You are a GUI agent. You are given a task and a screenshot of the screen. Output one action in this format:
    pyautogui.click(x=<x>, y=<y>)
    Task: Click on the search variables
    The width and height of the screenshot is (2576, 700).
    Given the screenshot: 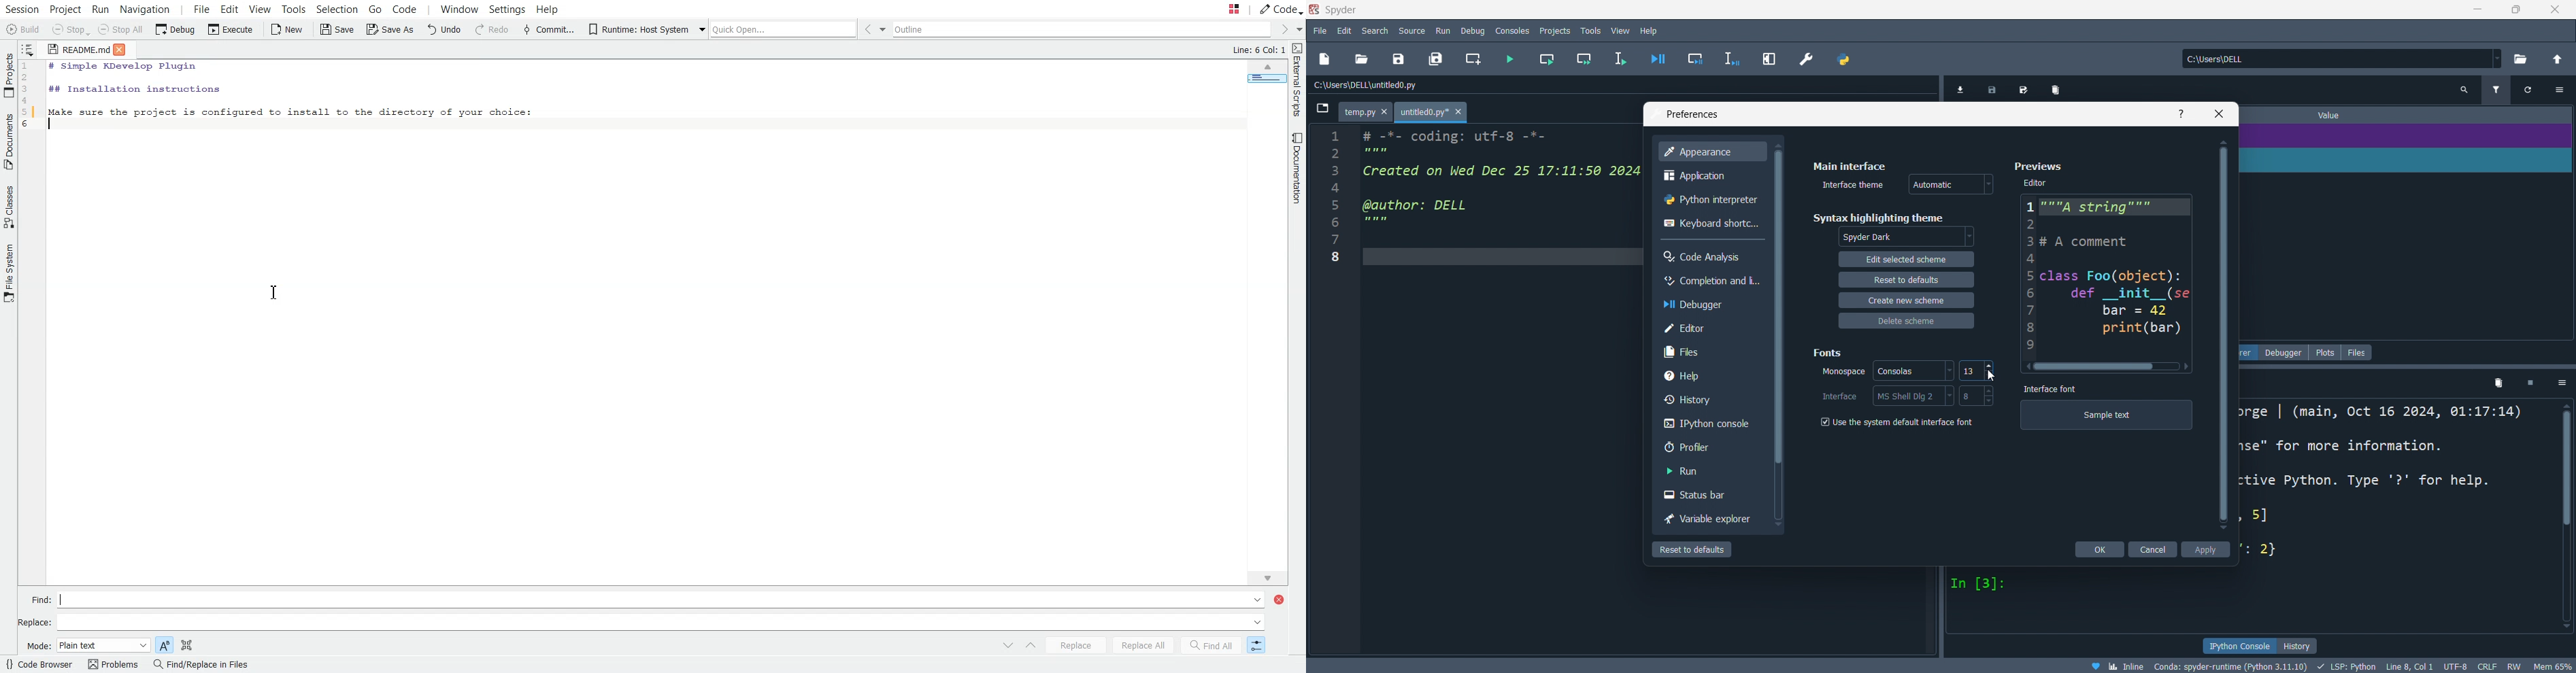 What is the action you would take?
    pyautogui.click(x=2467, y=93)
    